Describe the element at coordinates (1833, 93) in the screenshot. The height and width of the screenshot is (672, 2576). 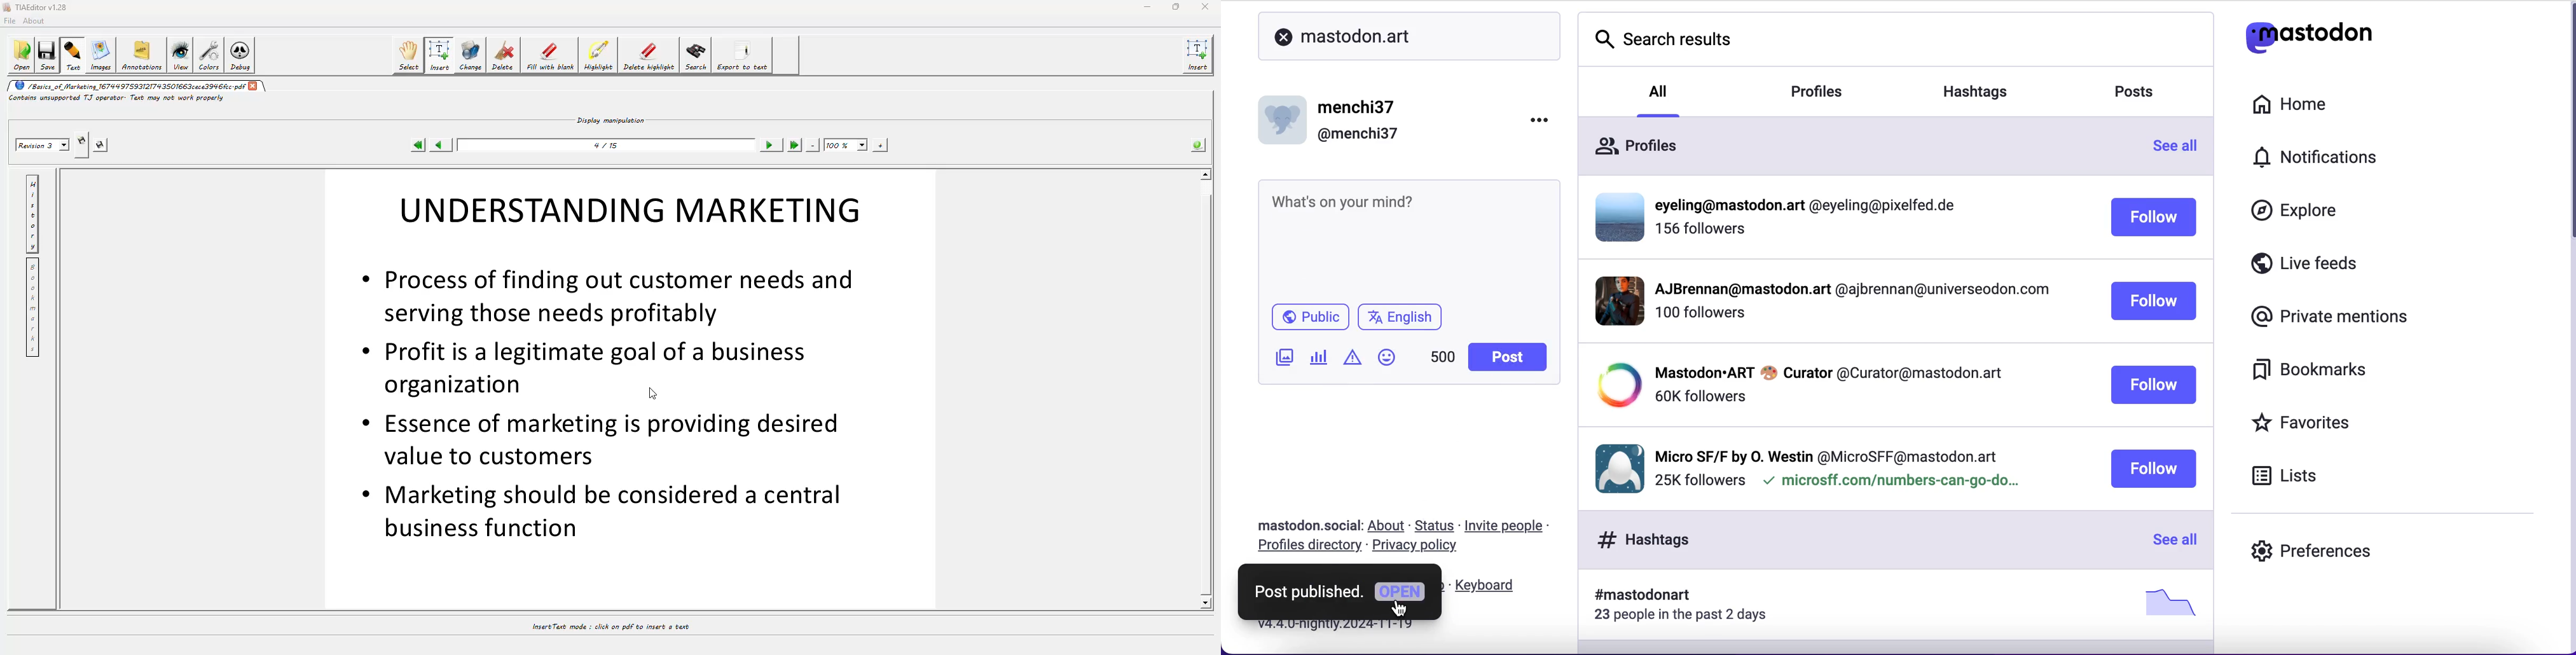
I see `profiles` at that location.